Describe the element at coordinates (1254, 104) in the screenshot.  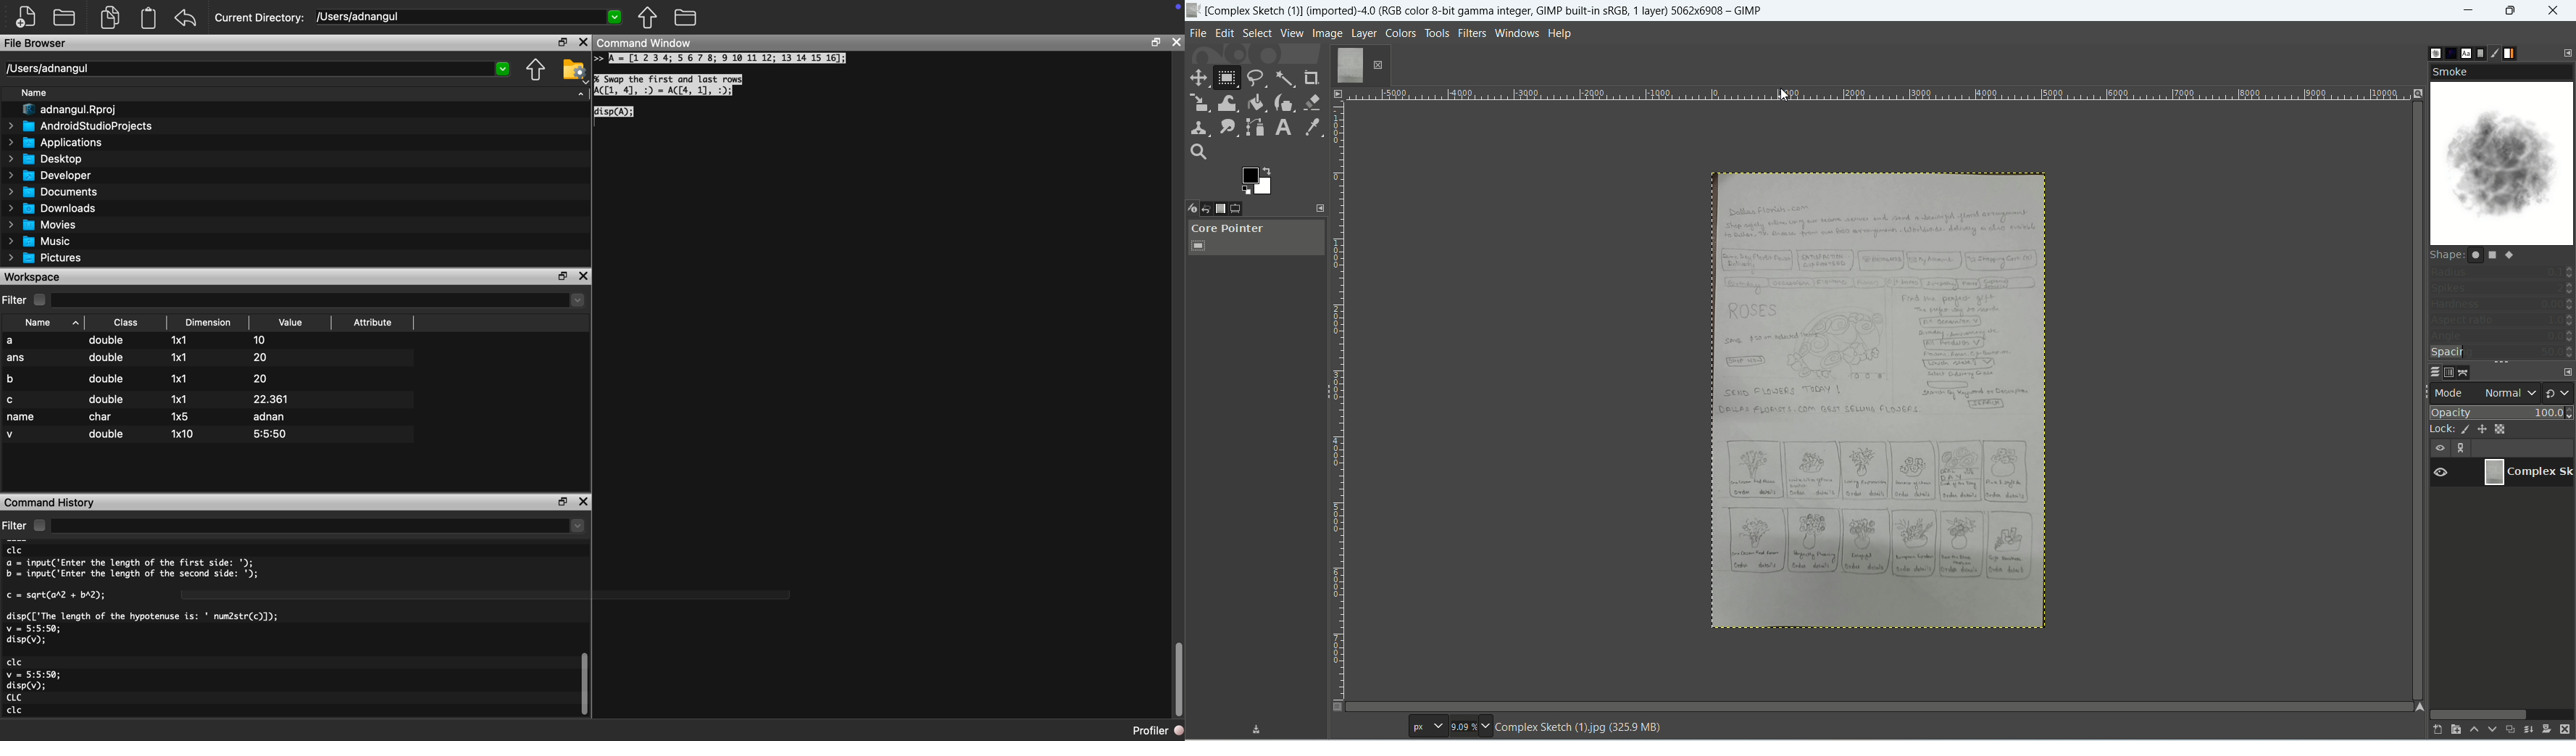
I see `bucket fill` at that location.